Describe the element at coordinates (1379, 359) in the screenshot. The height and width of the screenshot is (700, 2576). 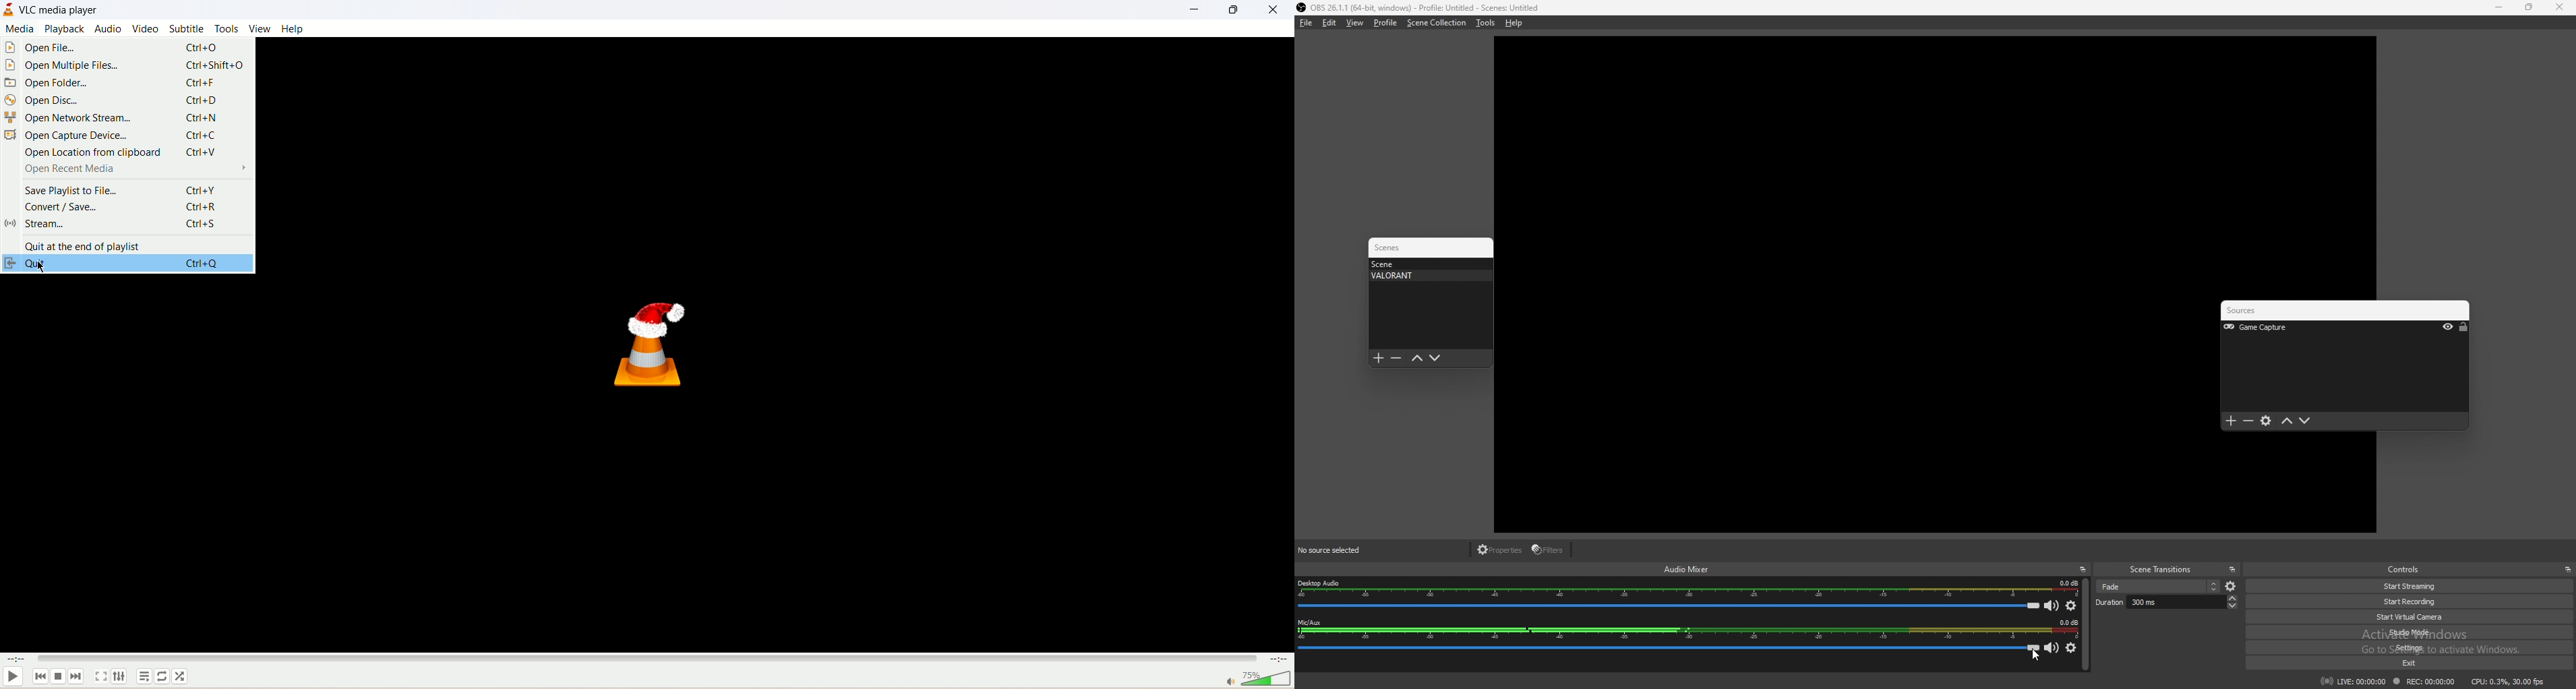
I see `add` at that location.